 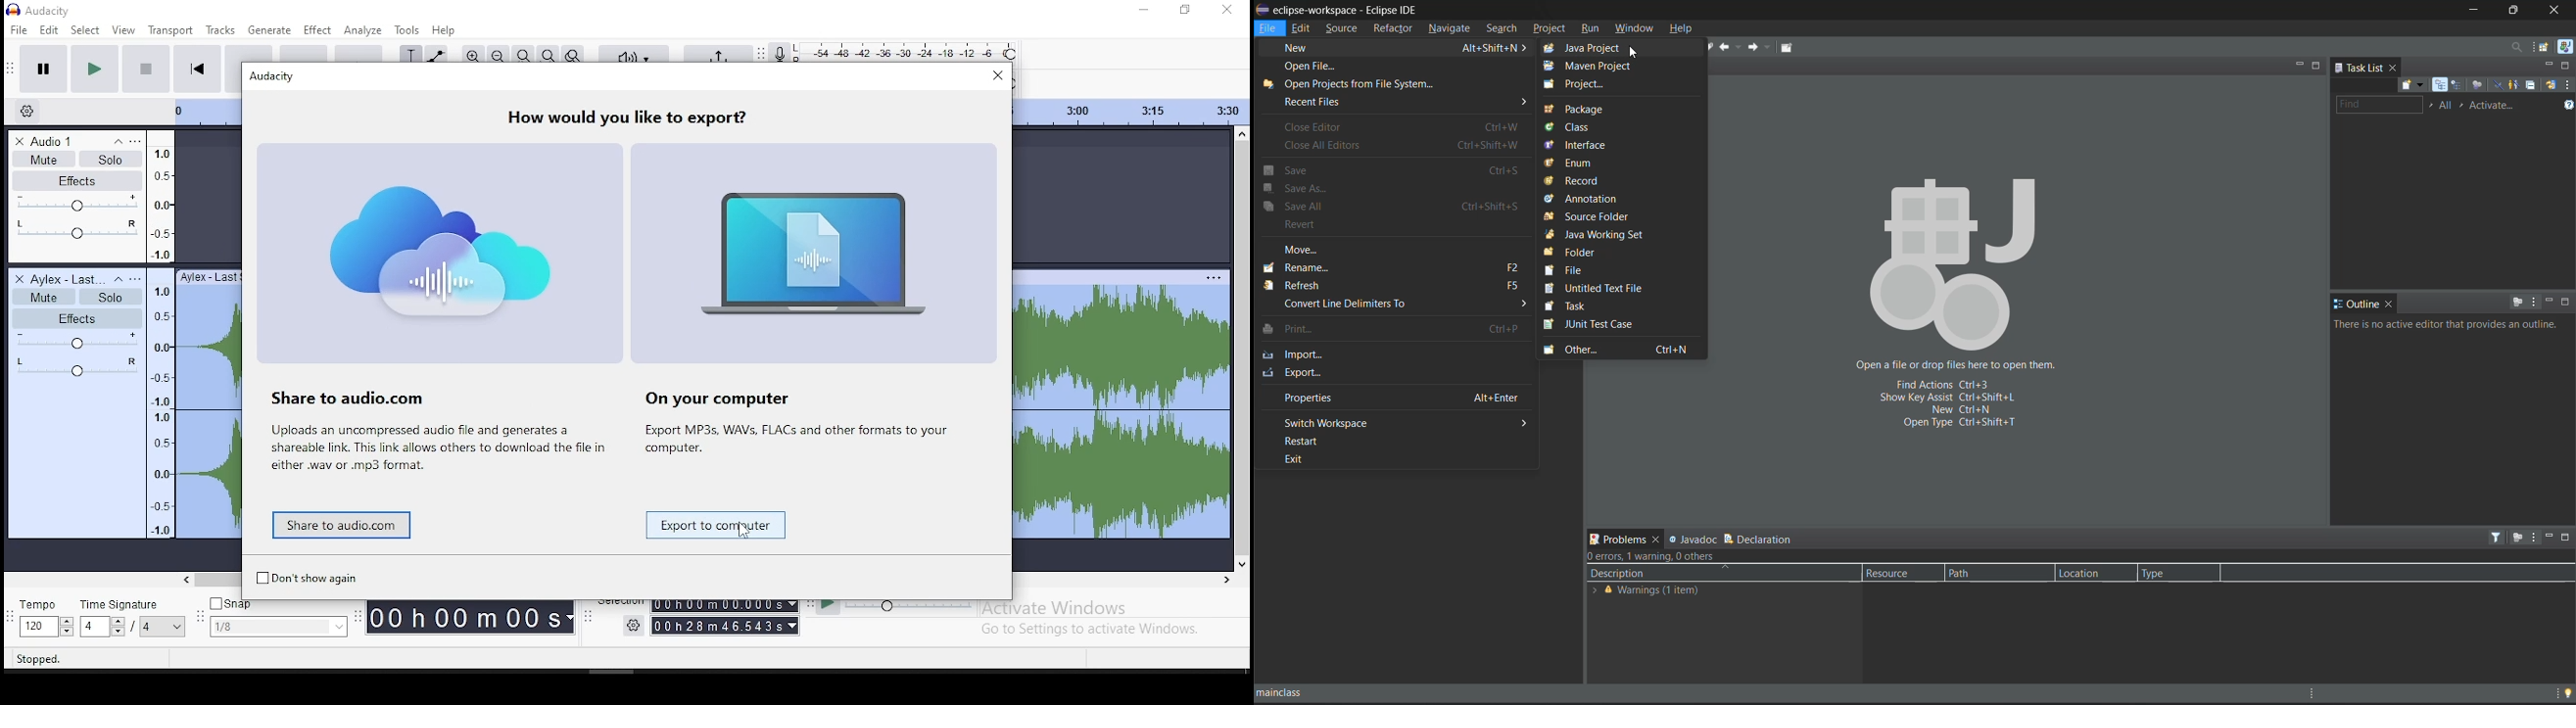 I want to click on tracks, so click(x=221, y=29).